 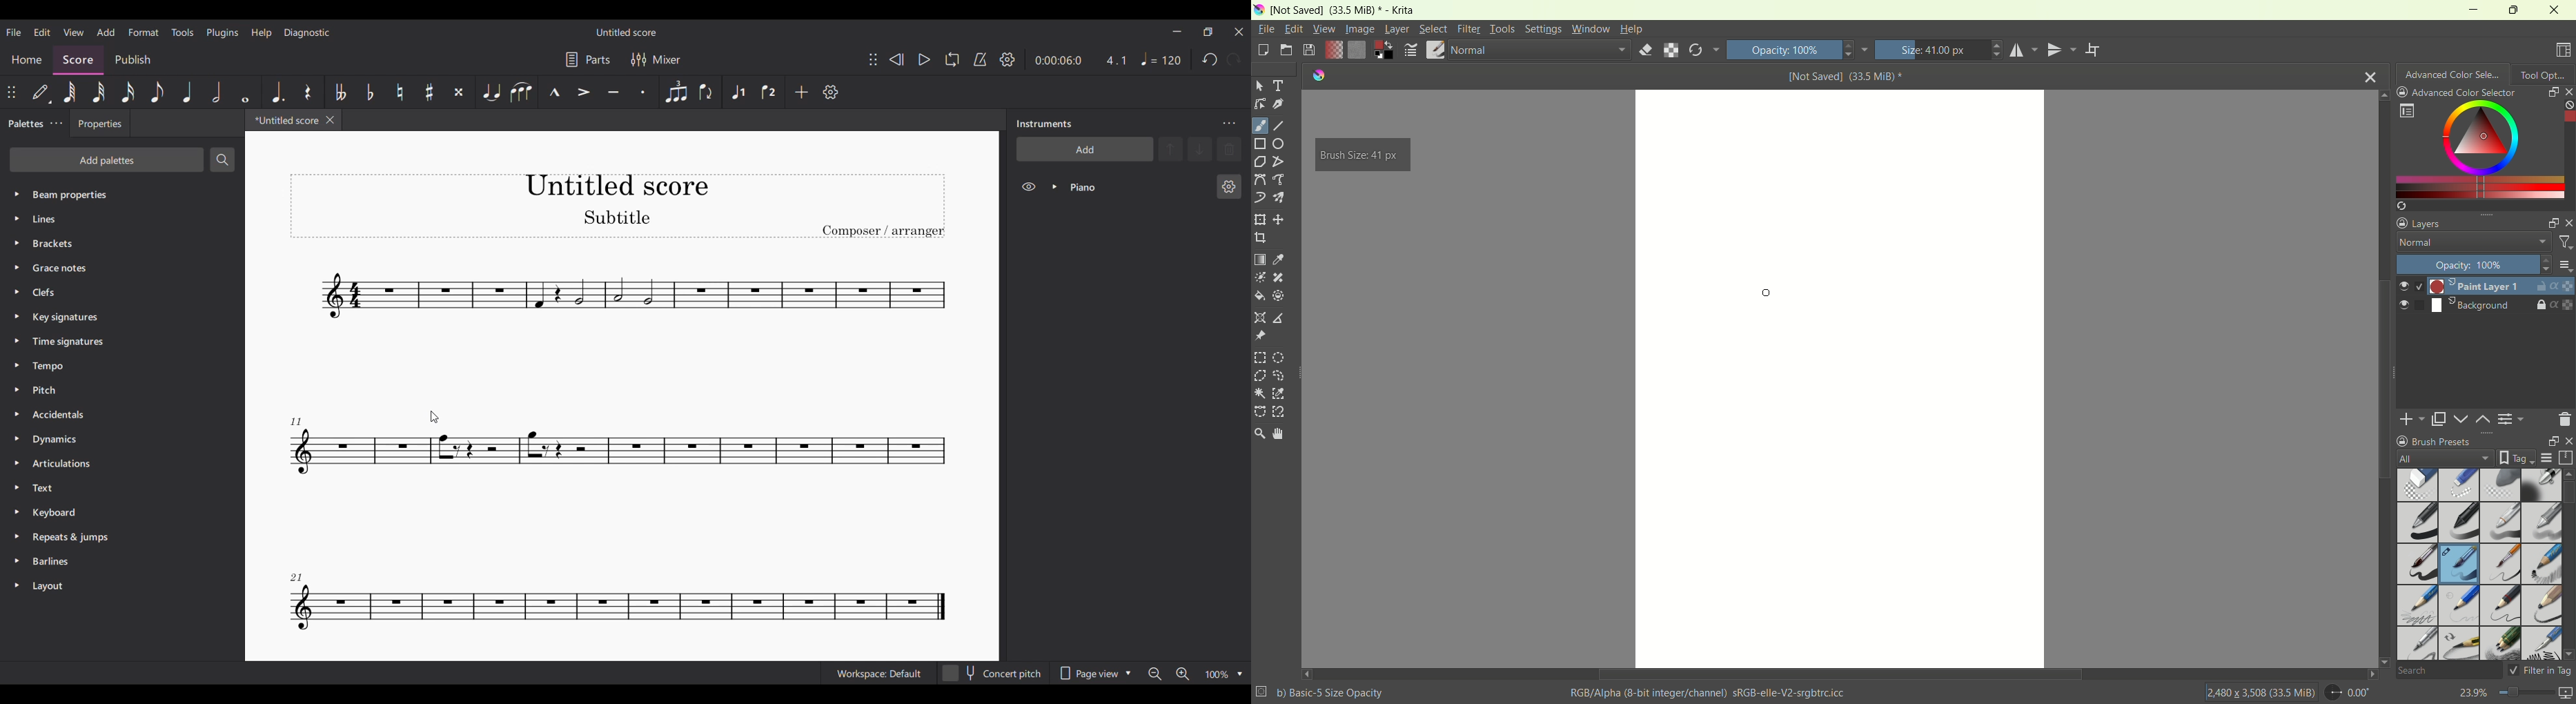 What do you see at coordinates (2564, 244) in the screenshot?
I see `filter` at bounding box center [2564, 244].